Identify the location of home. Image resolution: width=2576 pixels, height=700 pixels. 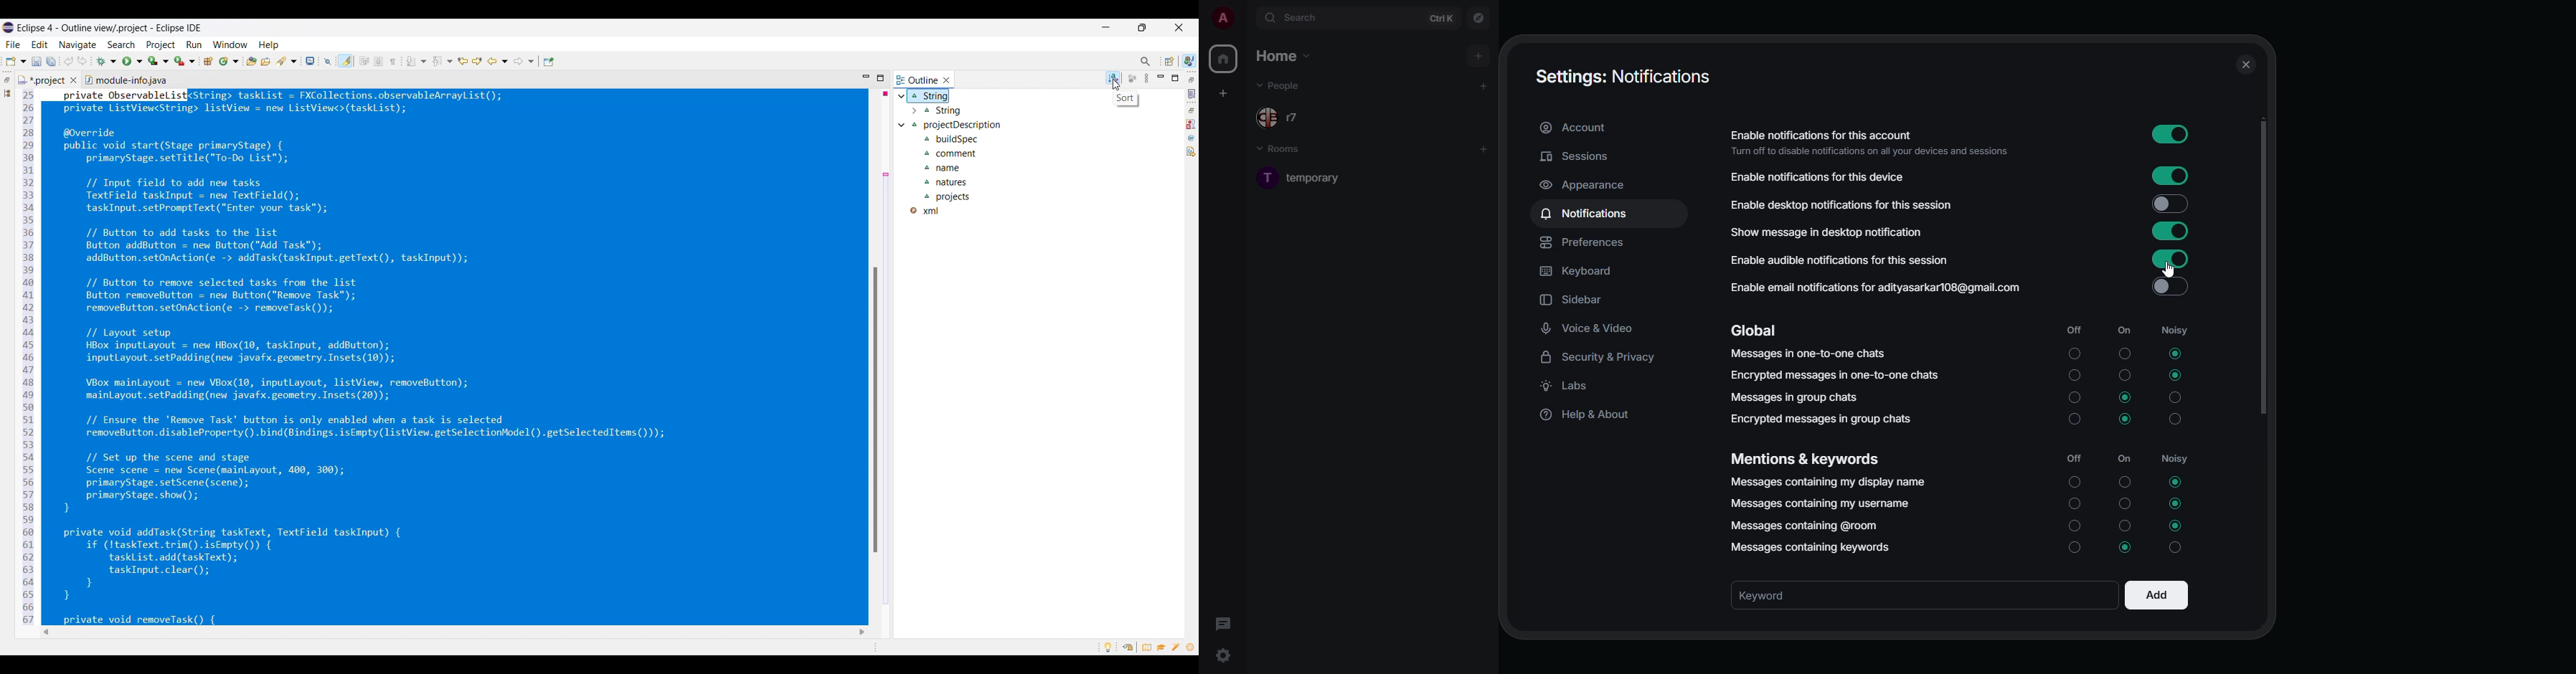
(1225, 59).